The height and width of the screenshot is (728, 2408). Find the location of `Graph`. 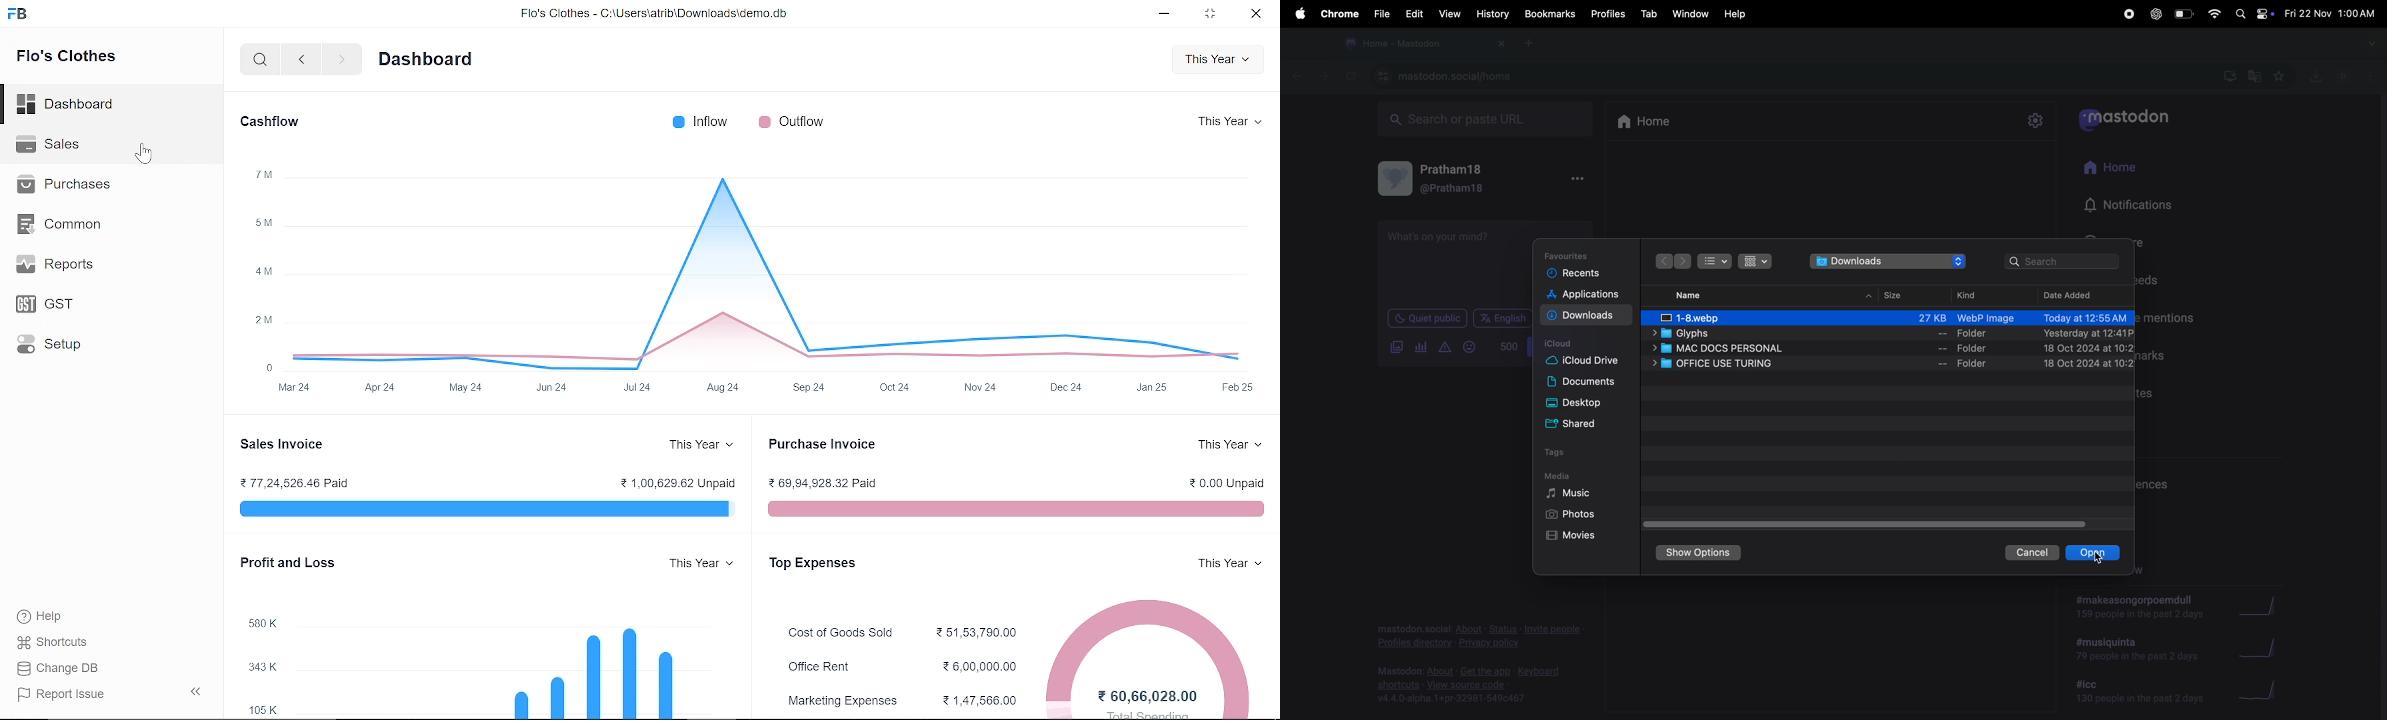

Graph is located at coordinates (550, 654).